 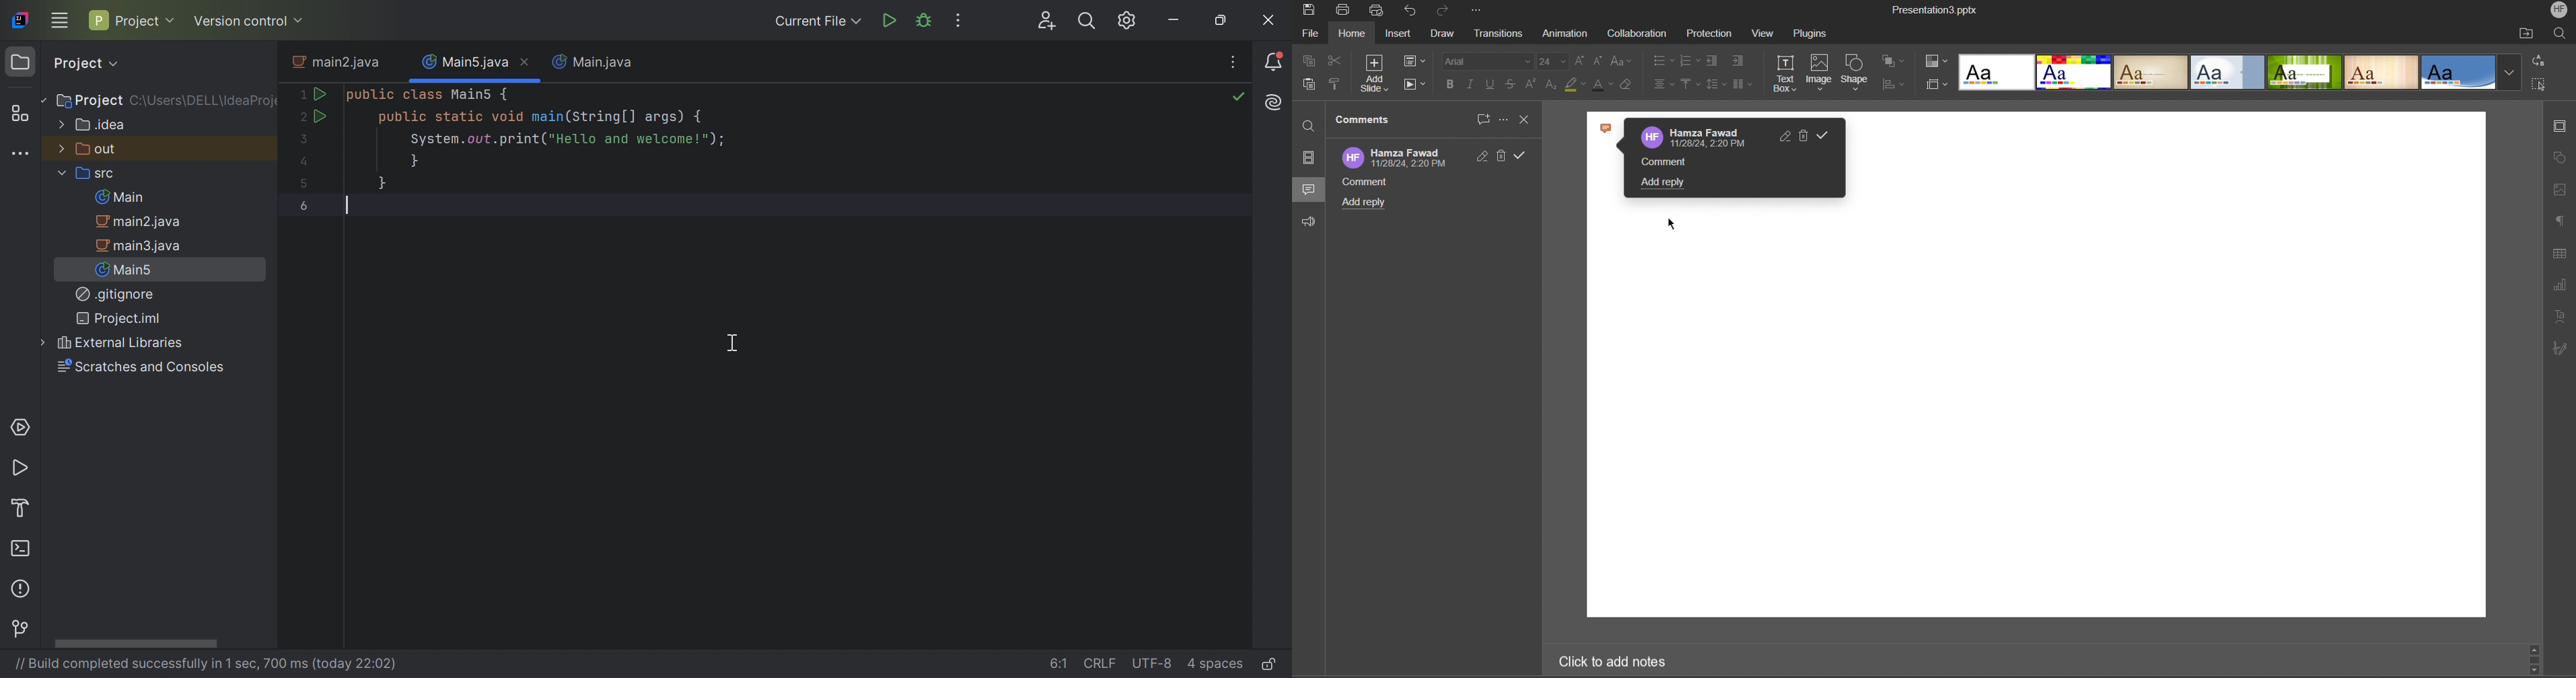 What do you see at coordinates (1717, 85) in the screenshot?
I see `Line Spacing` at bounding box center [1717, 85].